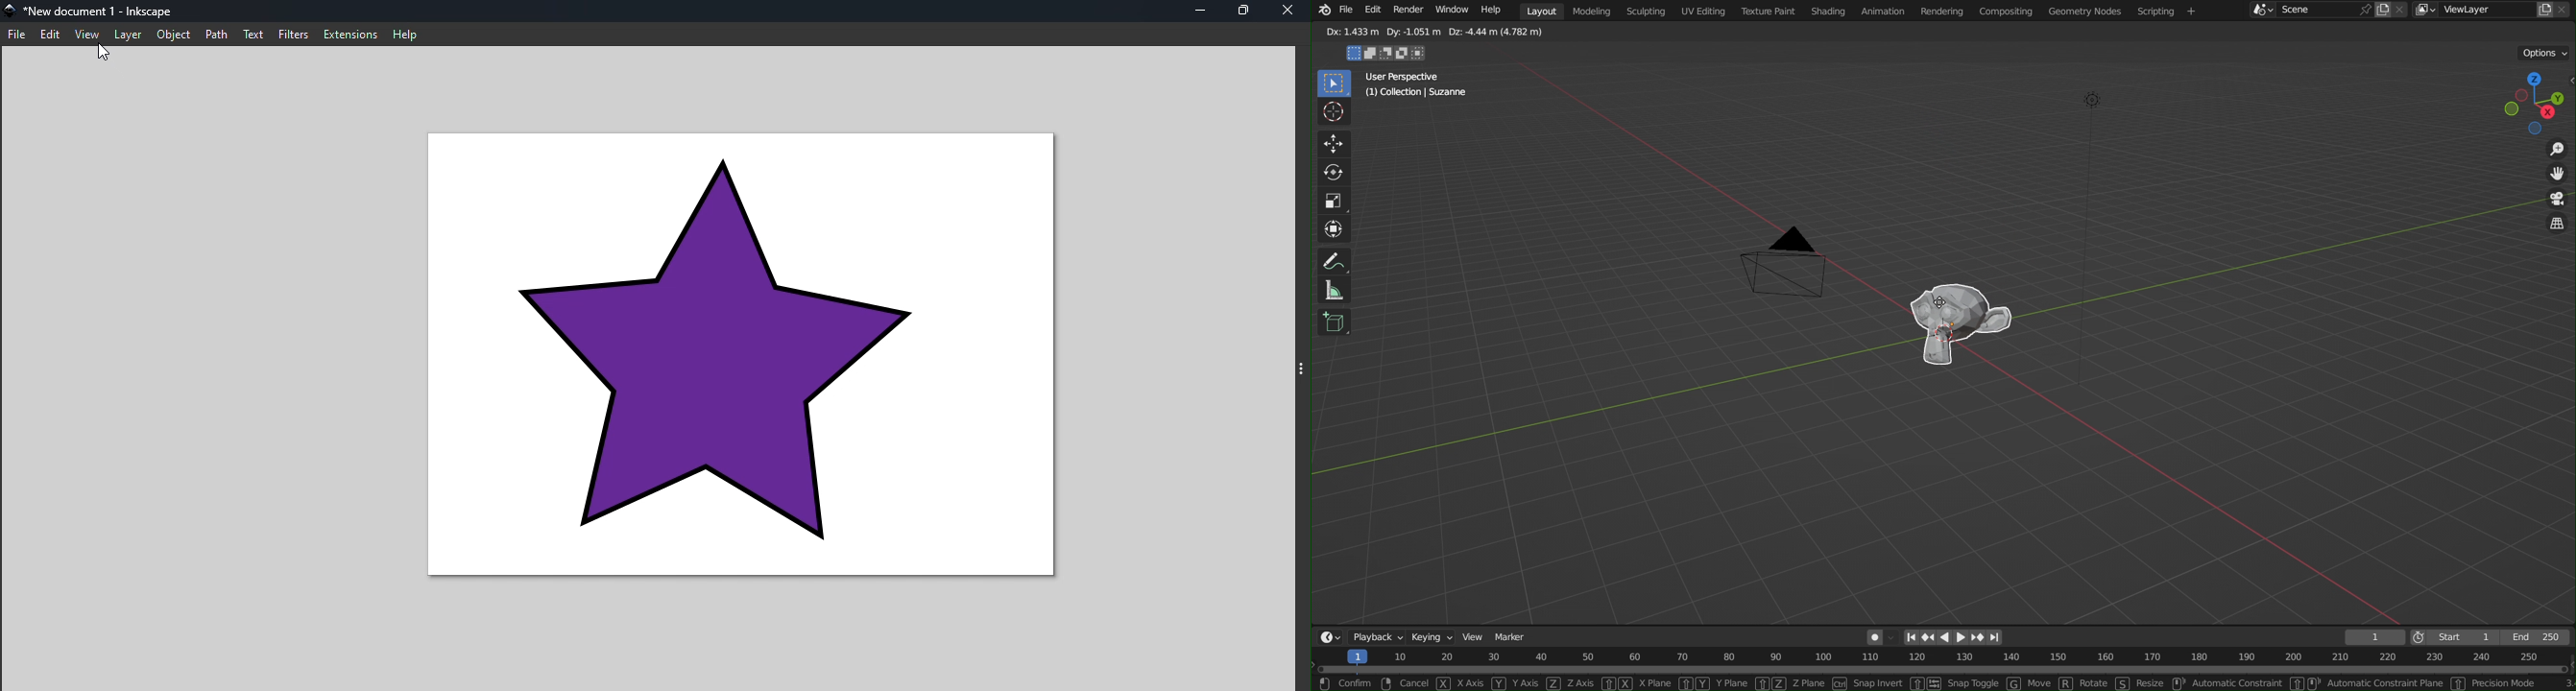 The width and height of the screenshot is (2576, 700). What do you see at coordinates (1590, 10) in the screenshot?
I see `Modeling` at bounding box center [1590, 10].